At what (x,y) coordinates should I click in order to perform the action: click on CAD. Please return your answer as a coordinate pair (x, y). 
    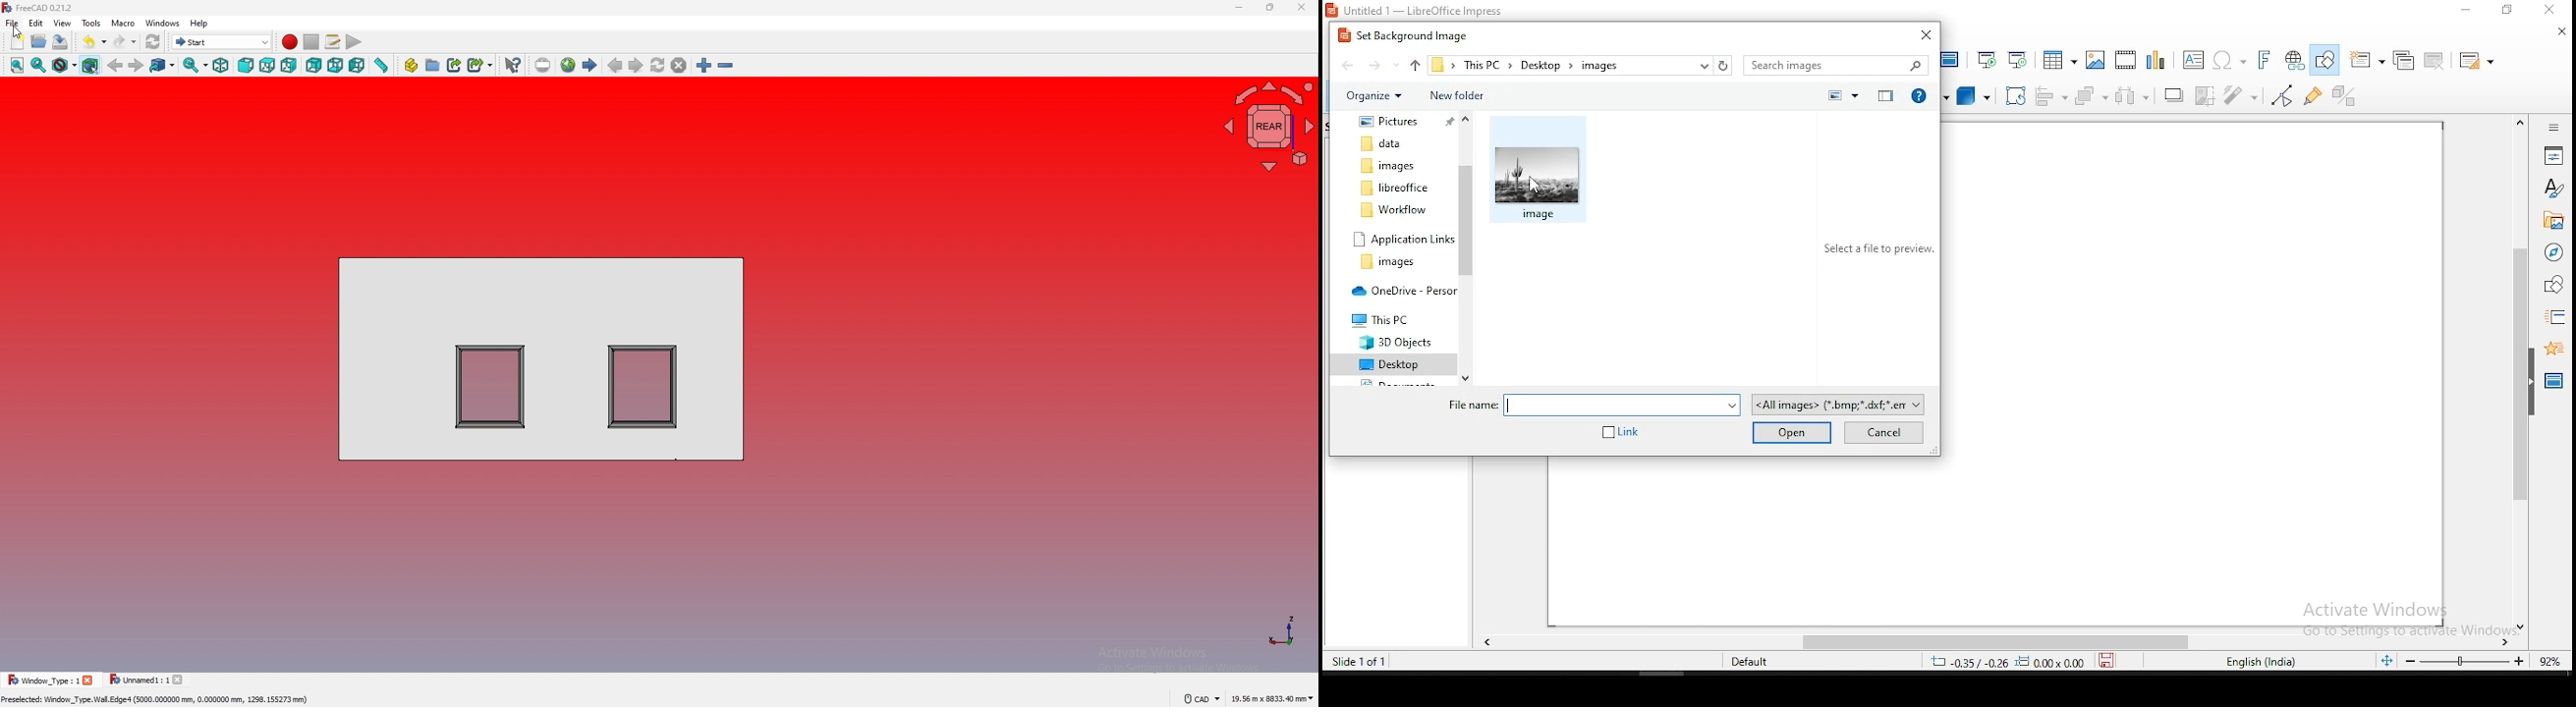
    Looking at the image, I should click on (1196, 698).